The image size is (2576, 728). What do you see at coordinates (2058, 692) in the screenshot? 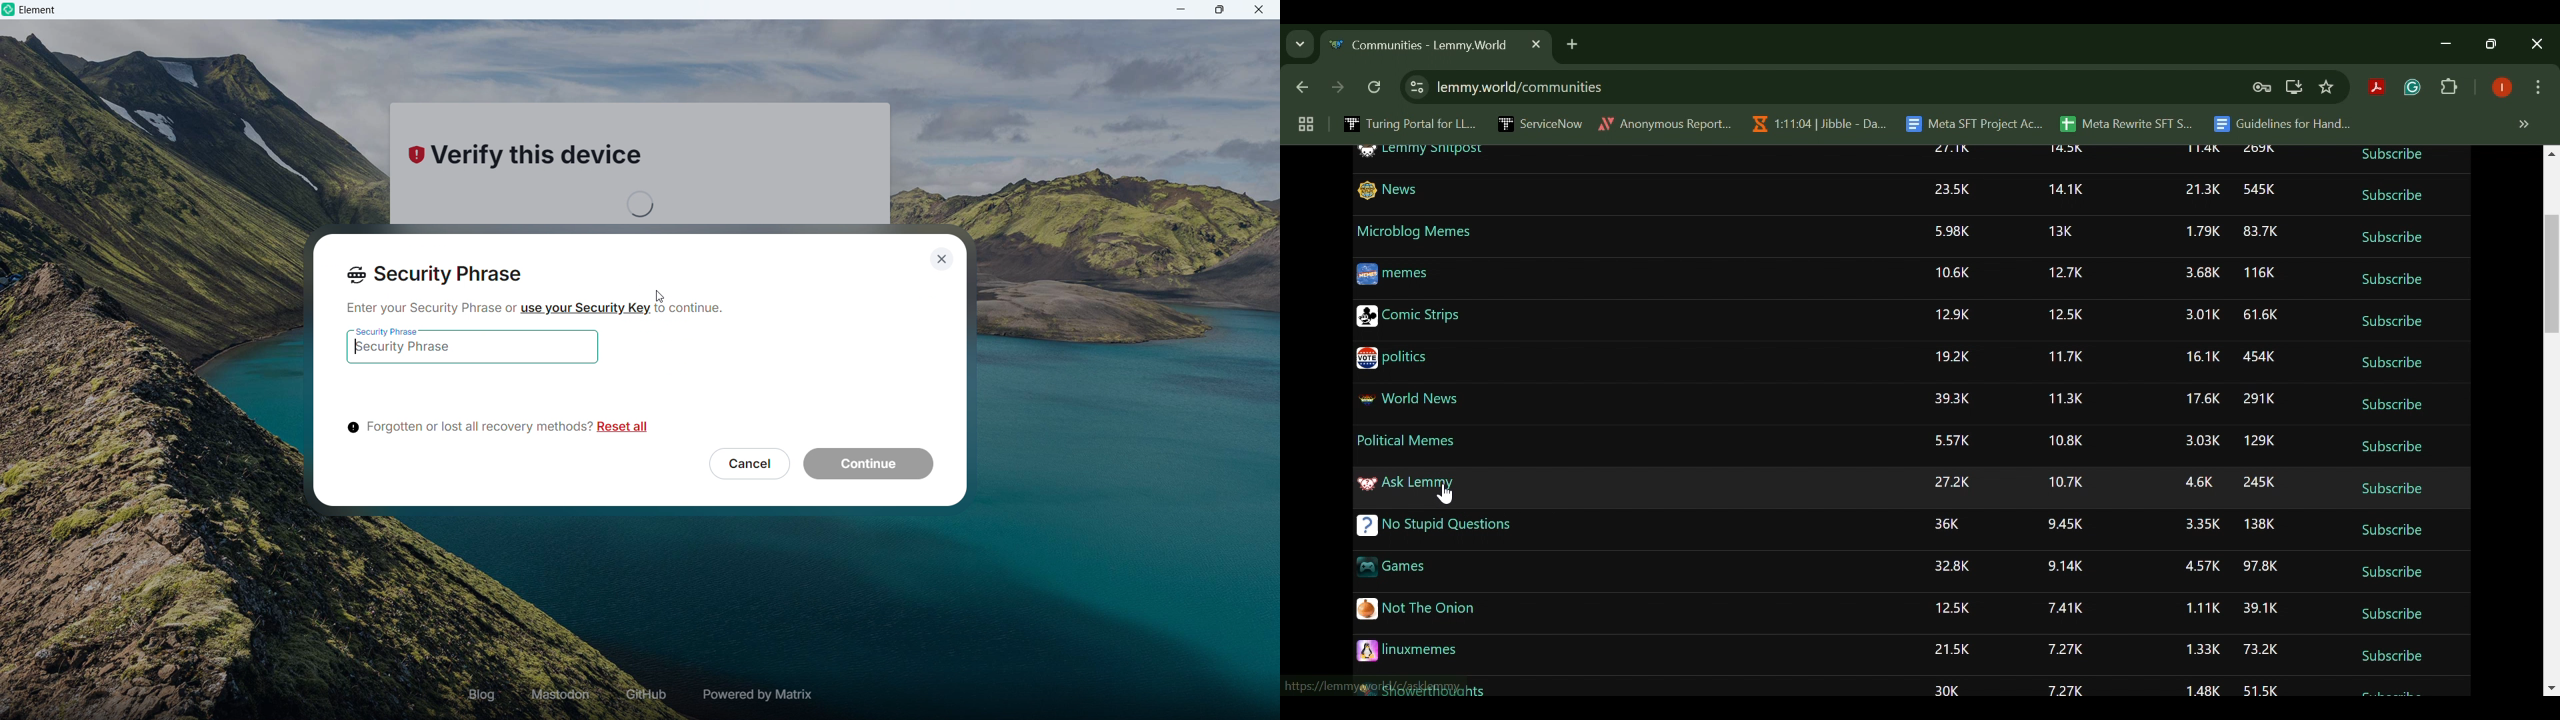
I see `7.27K` at bounding box center [2058, 692].